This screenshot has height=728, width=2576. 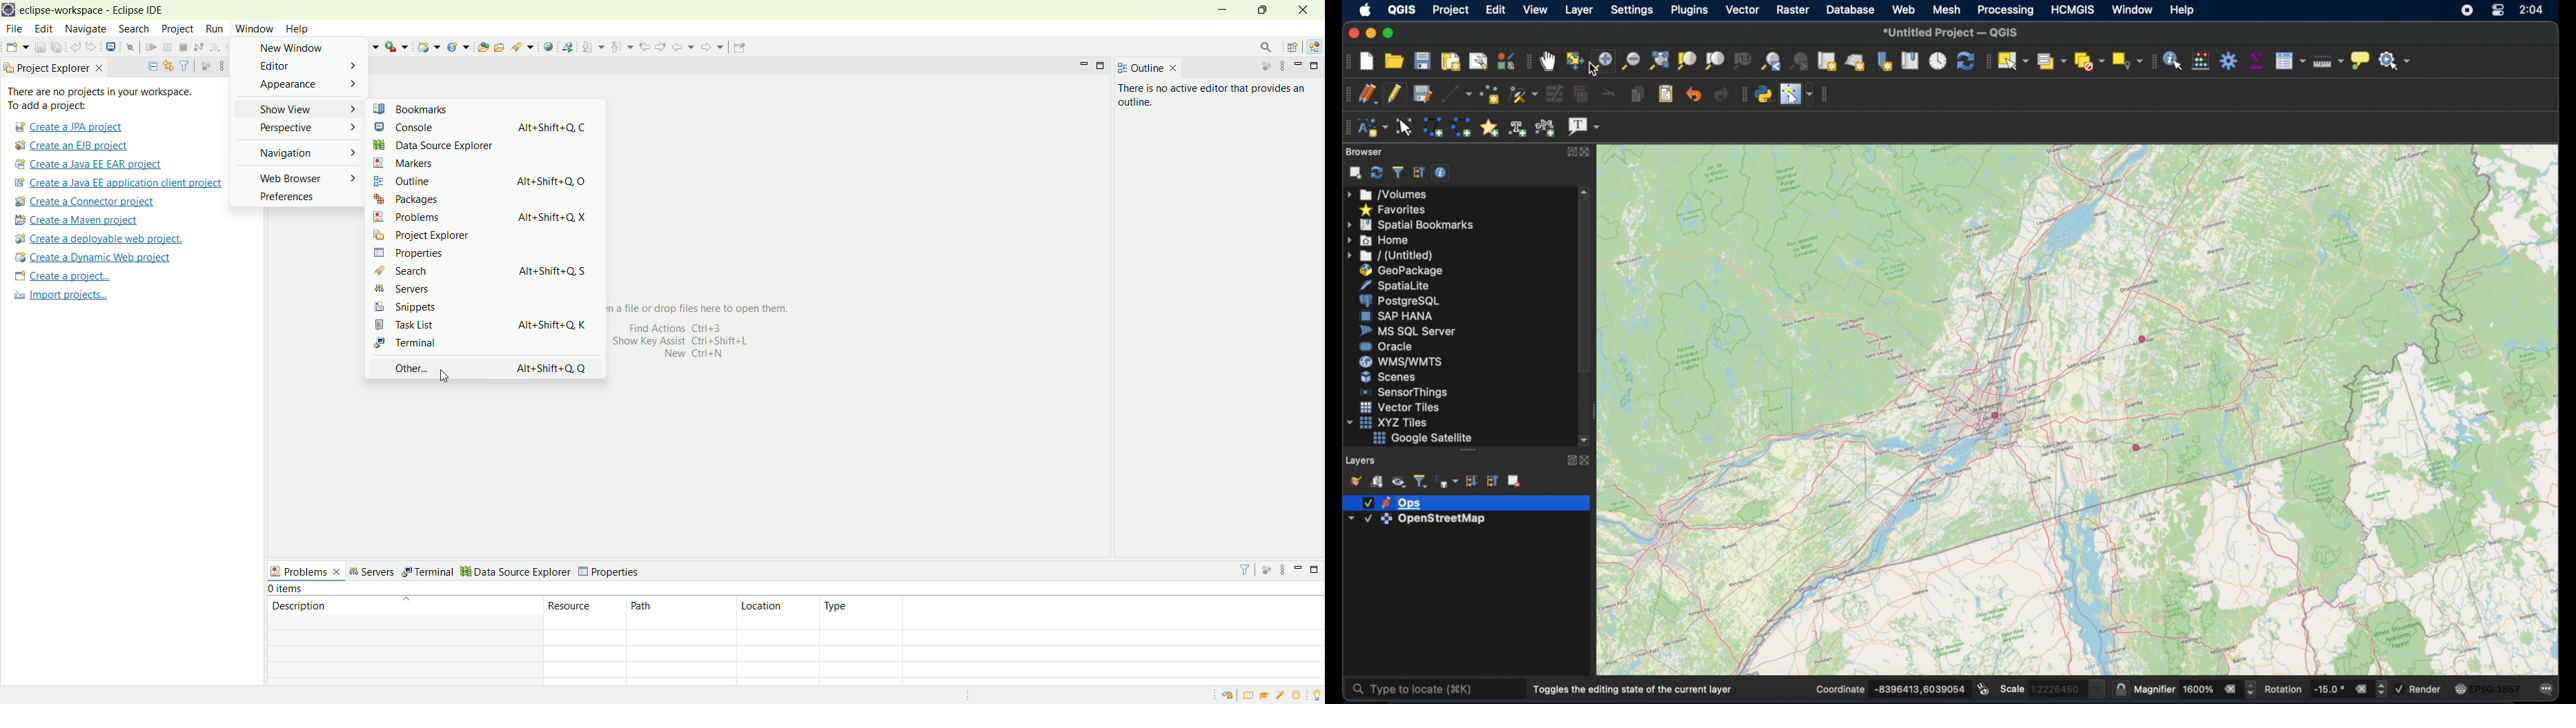 I want to click on window, so click(x=254, y=29).